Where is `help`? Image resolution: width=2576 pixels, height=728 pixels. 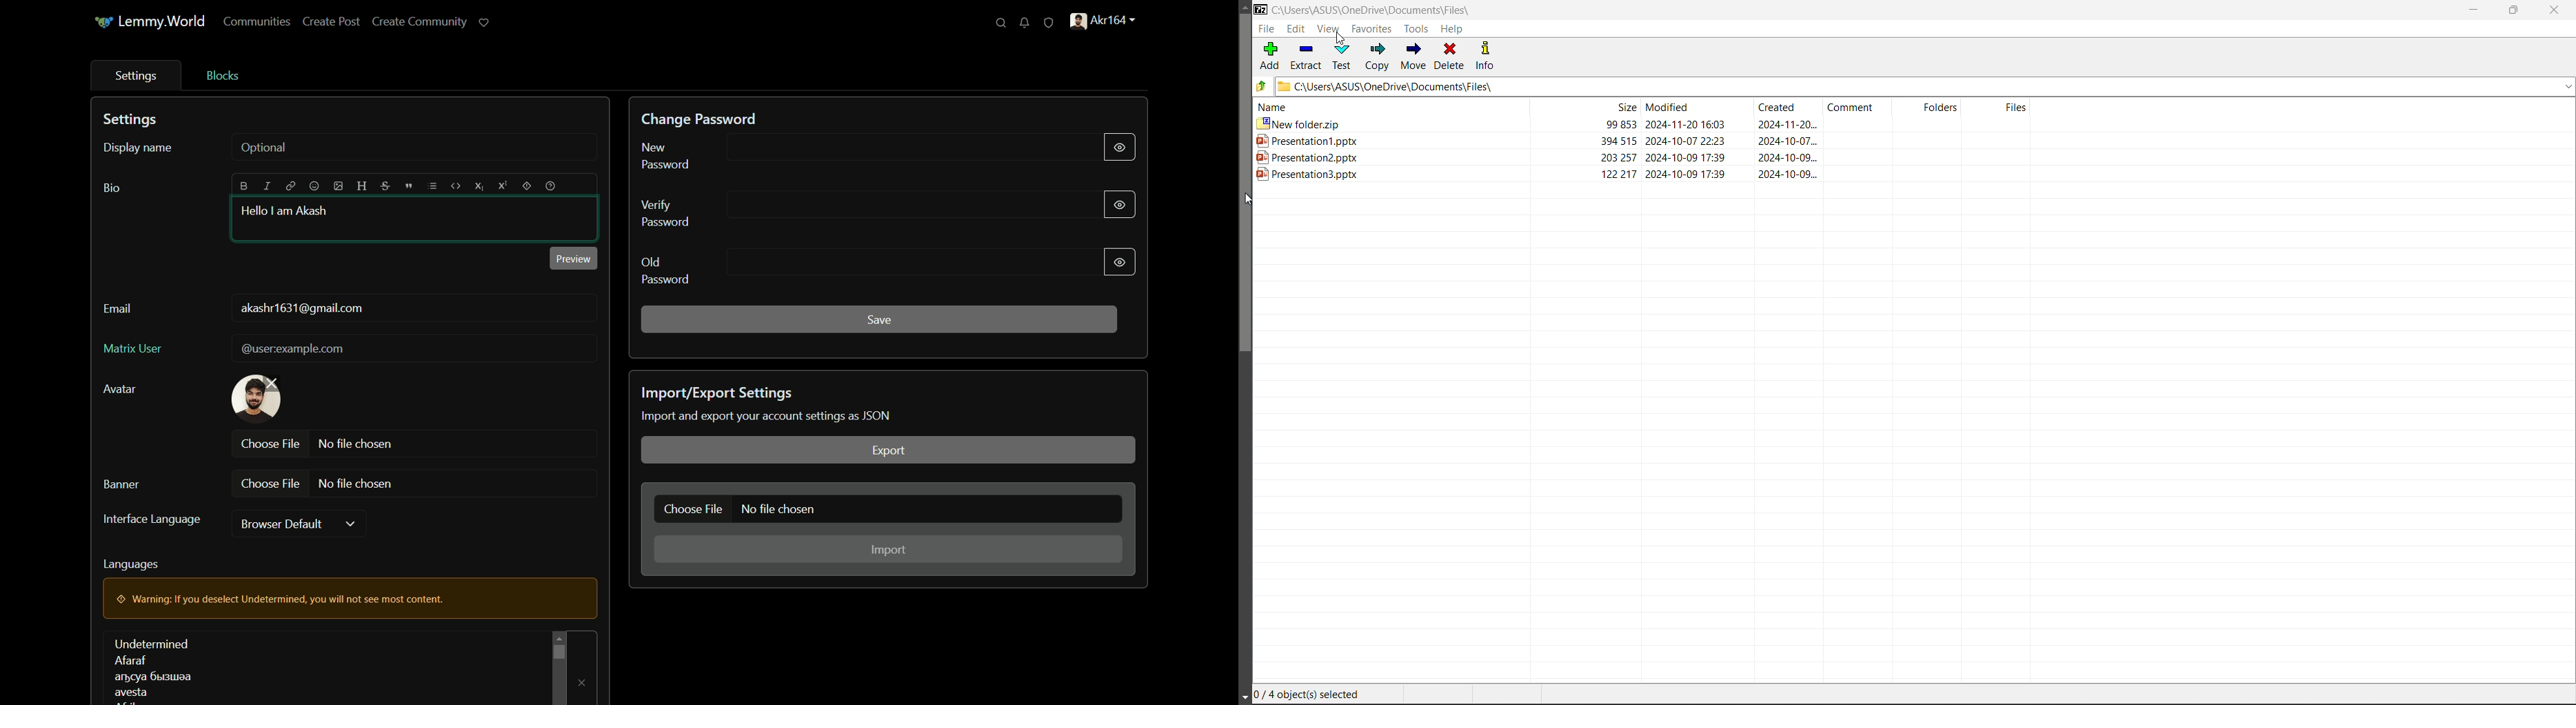 help is located at coordinates (551, 187).